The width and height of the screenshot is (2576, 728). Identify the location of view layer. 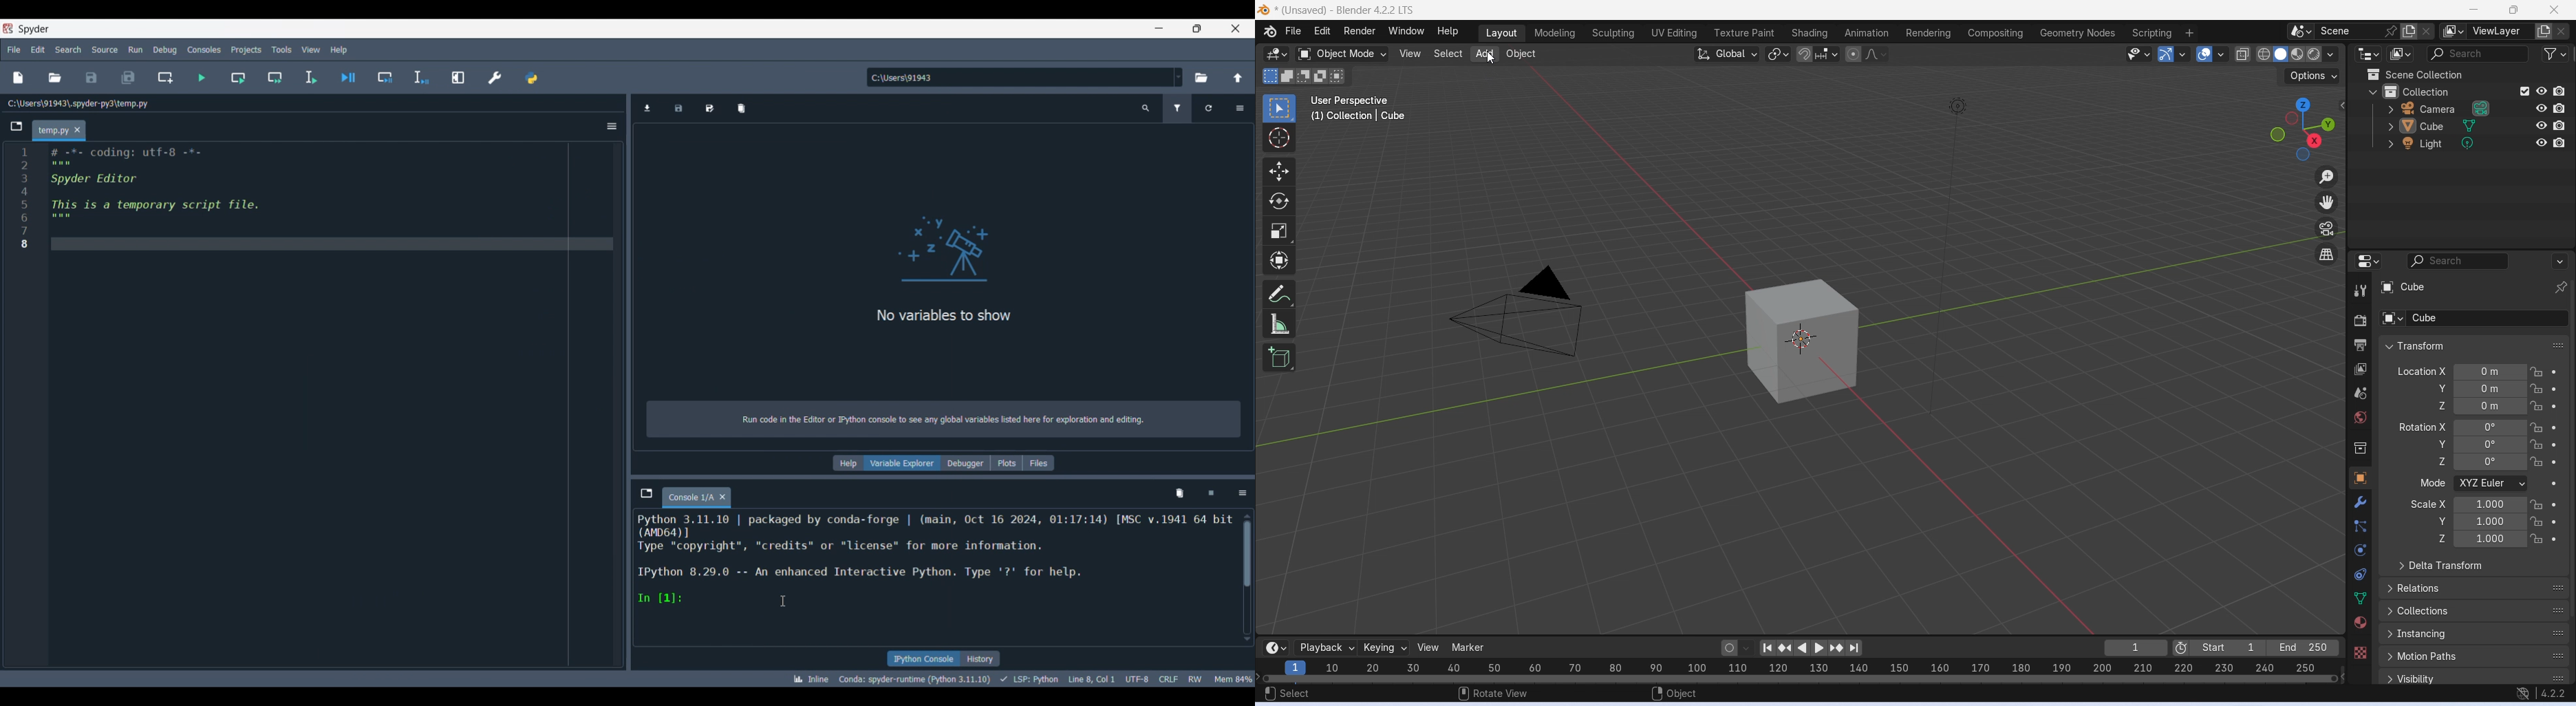
(2361, 370).